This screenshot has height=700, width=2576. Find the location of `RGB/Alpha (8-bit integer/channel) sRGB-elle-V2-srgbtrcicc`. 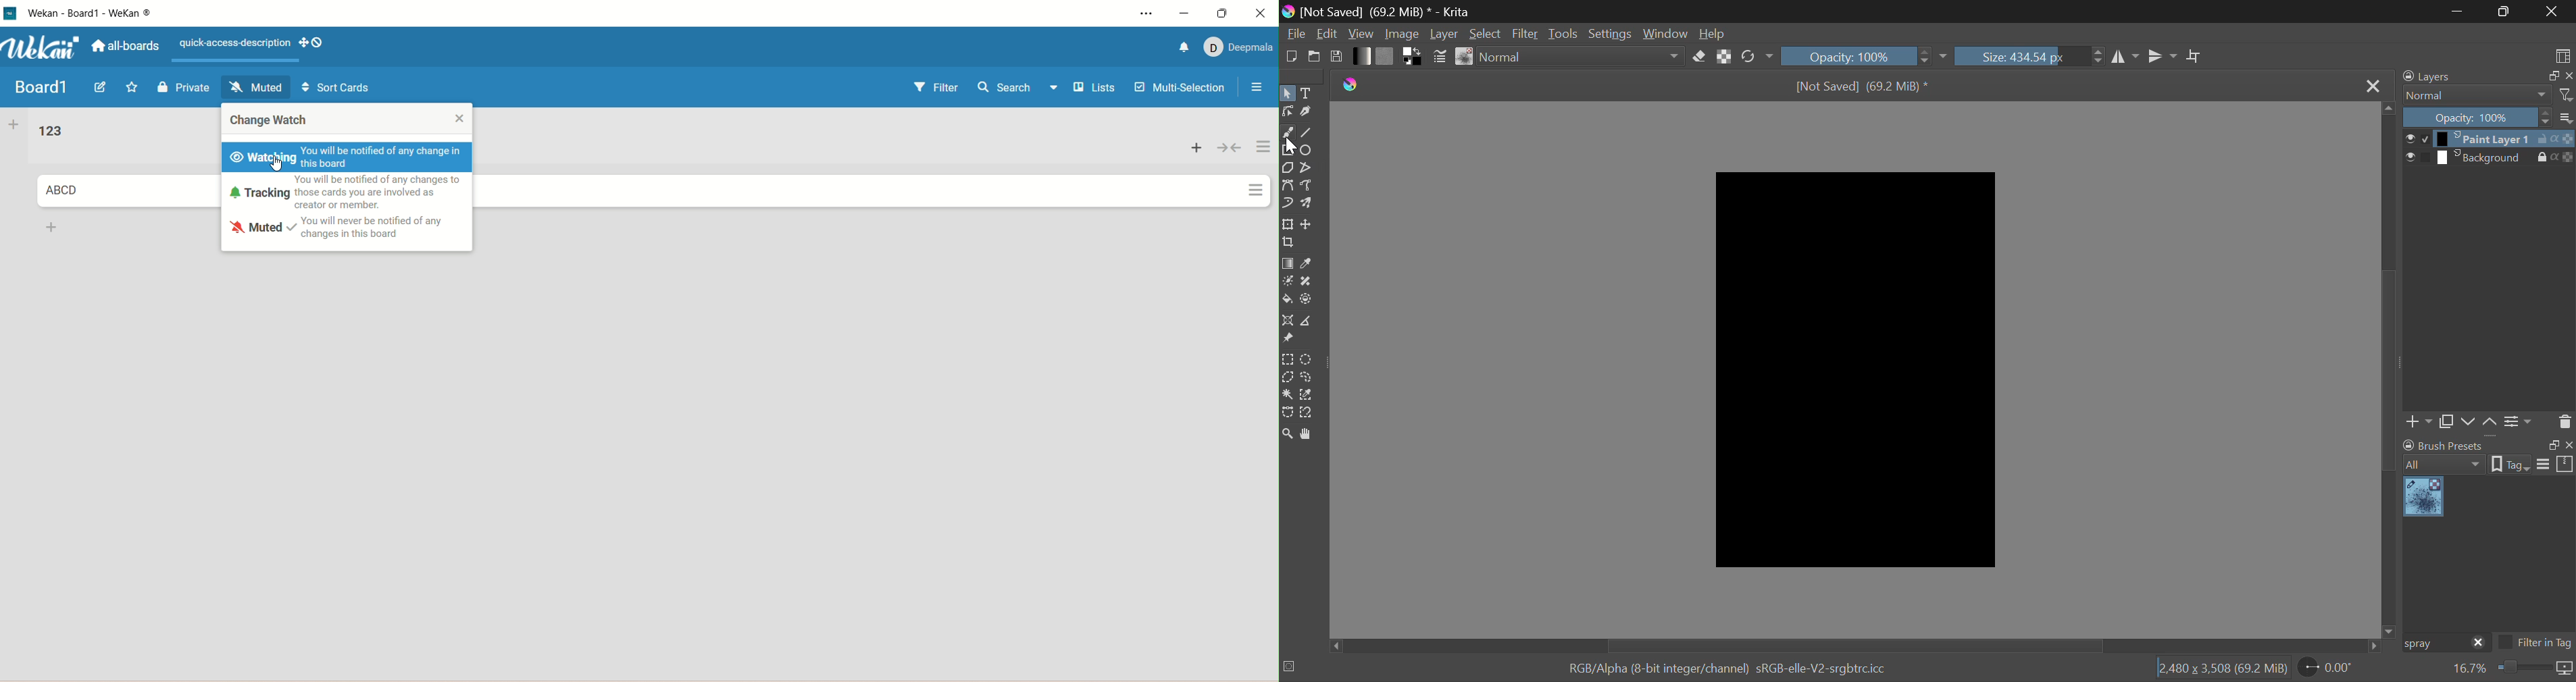

RGB/Alpha (8-bit integer/channel) sRGB-elle-V2-srgbtrcicc is located at coordinates (1729, 669).